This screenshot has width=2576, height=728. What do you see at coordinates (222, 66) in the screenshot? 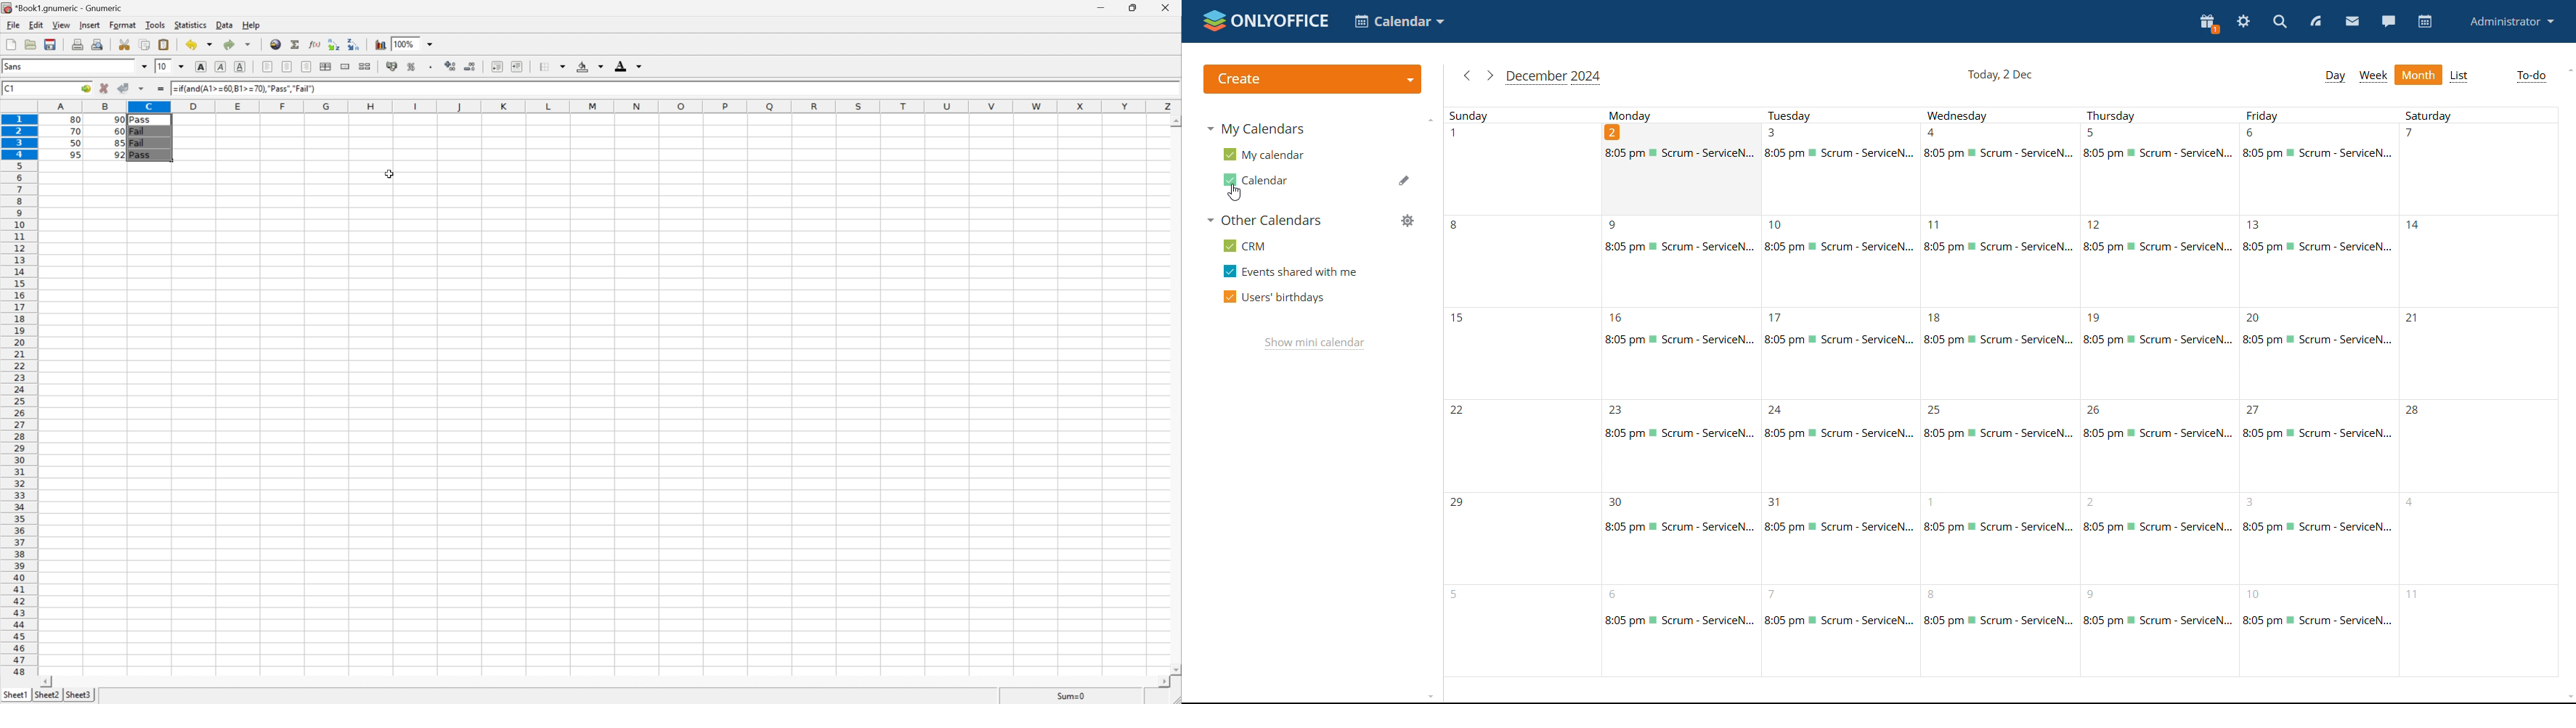
I see `Italic` at bounding box center [222, 66].